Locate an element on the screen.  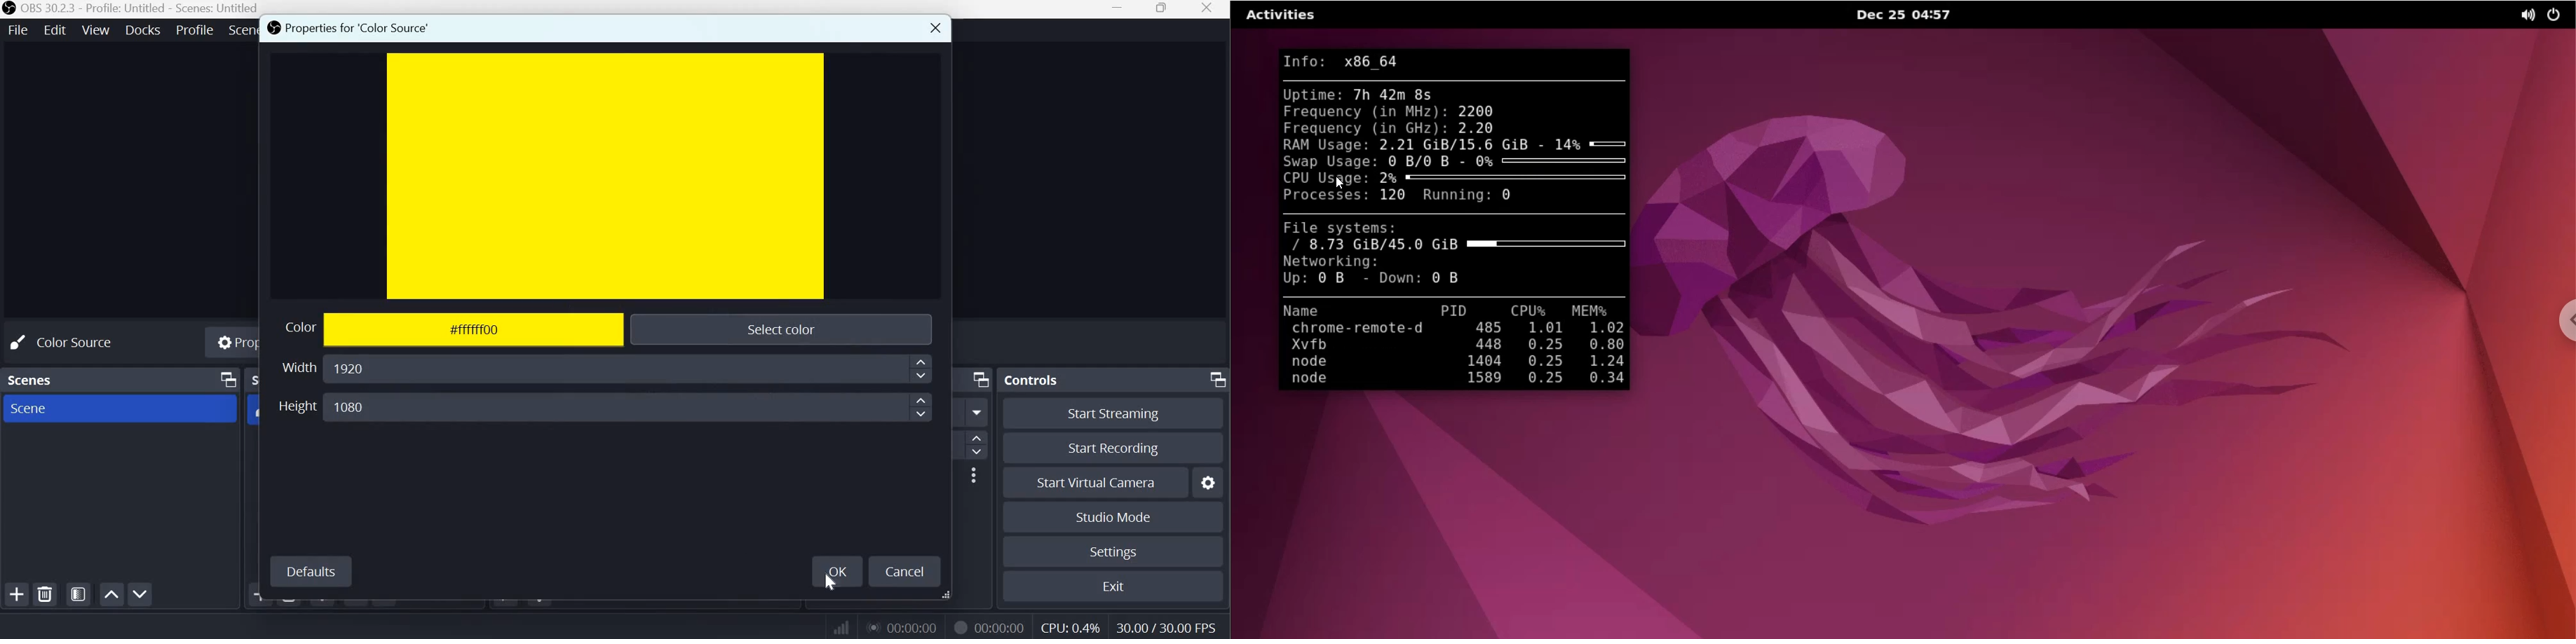
OBS studio logo is located at coordinates (9, 9).